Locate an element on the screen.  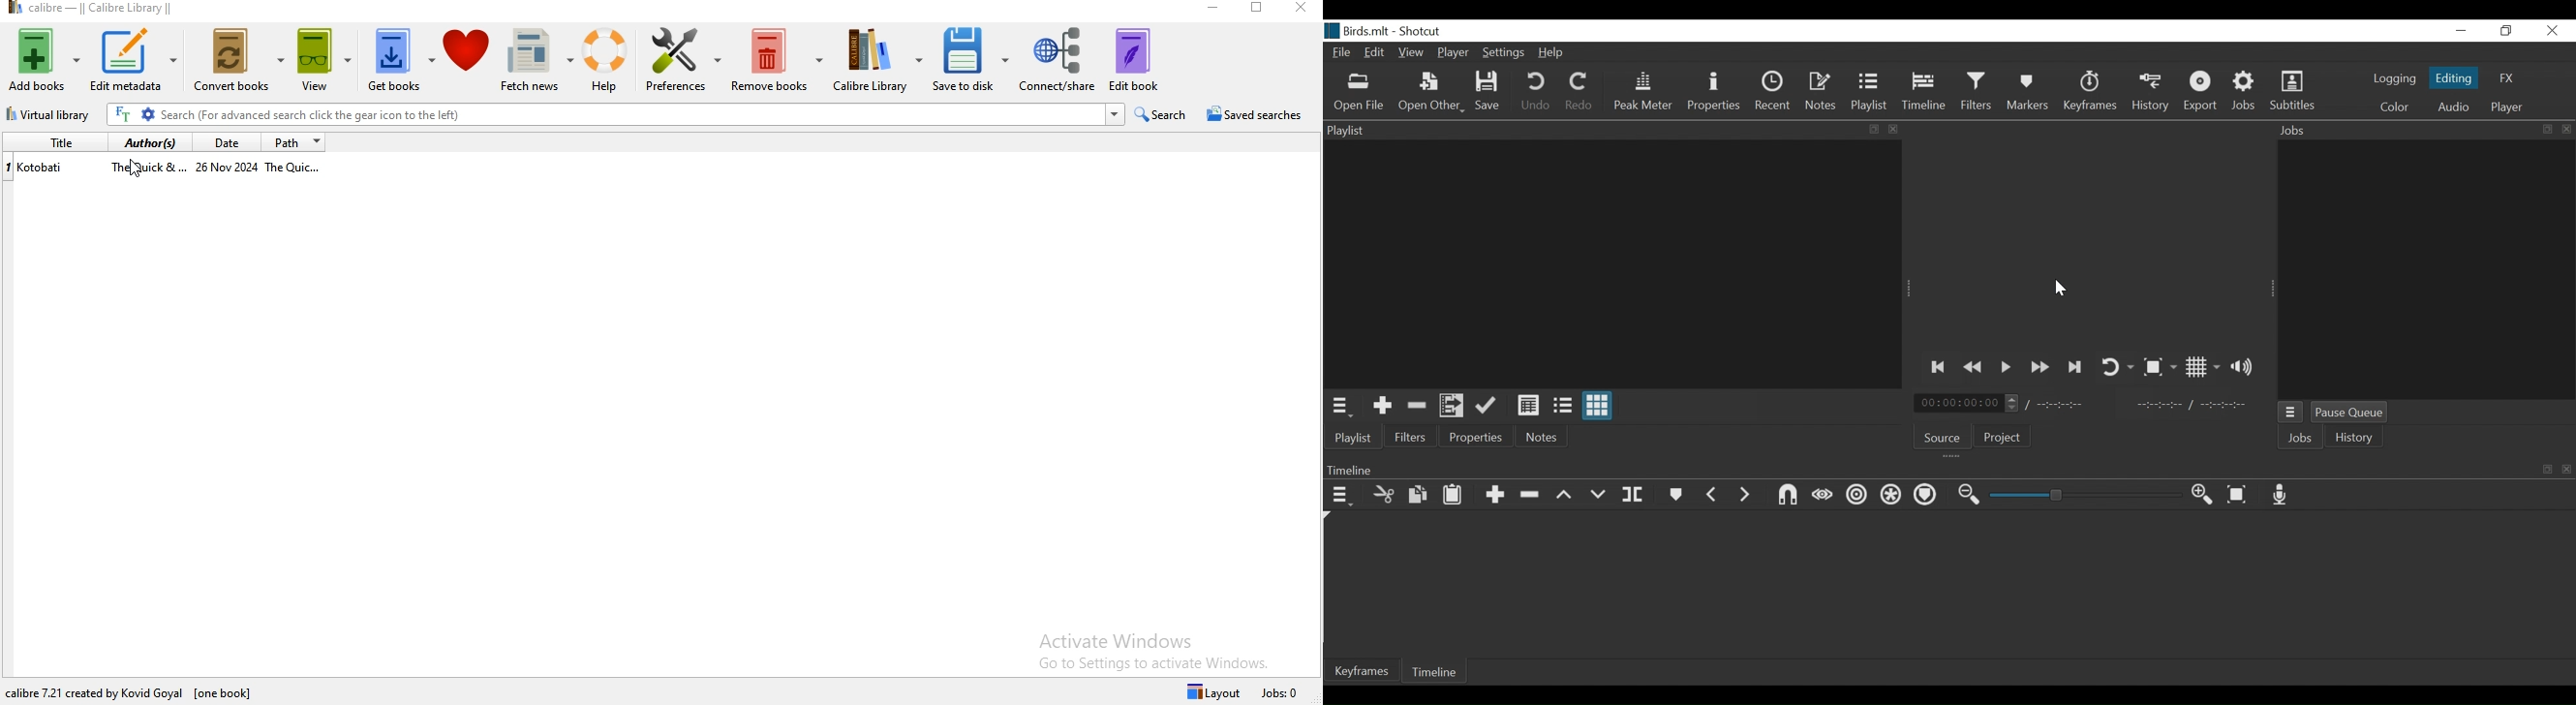
View as file is located at coordinates (1562, 405).